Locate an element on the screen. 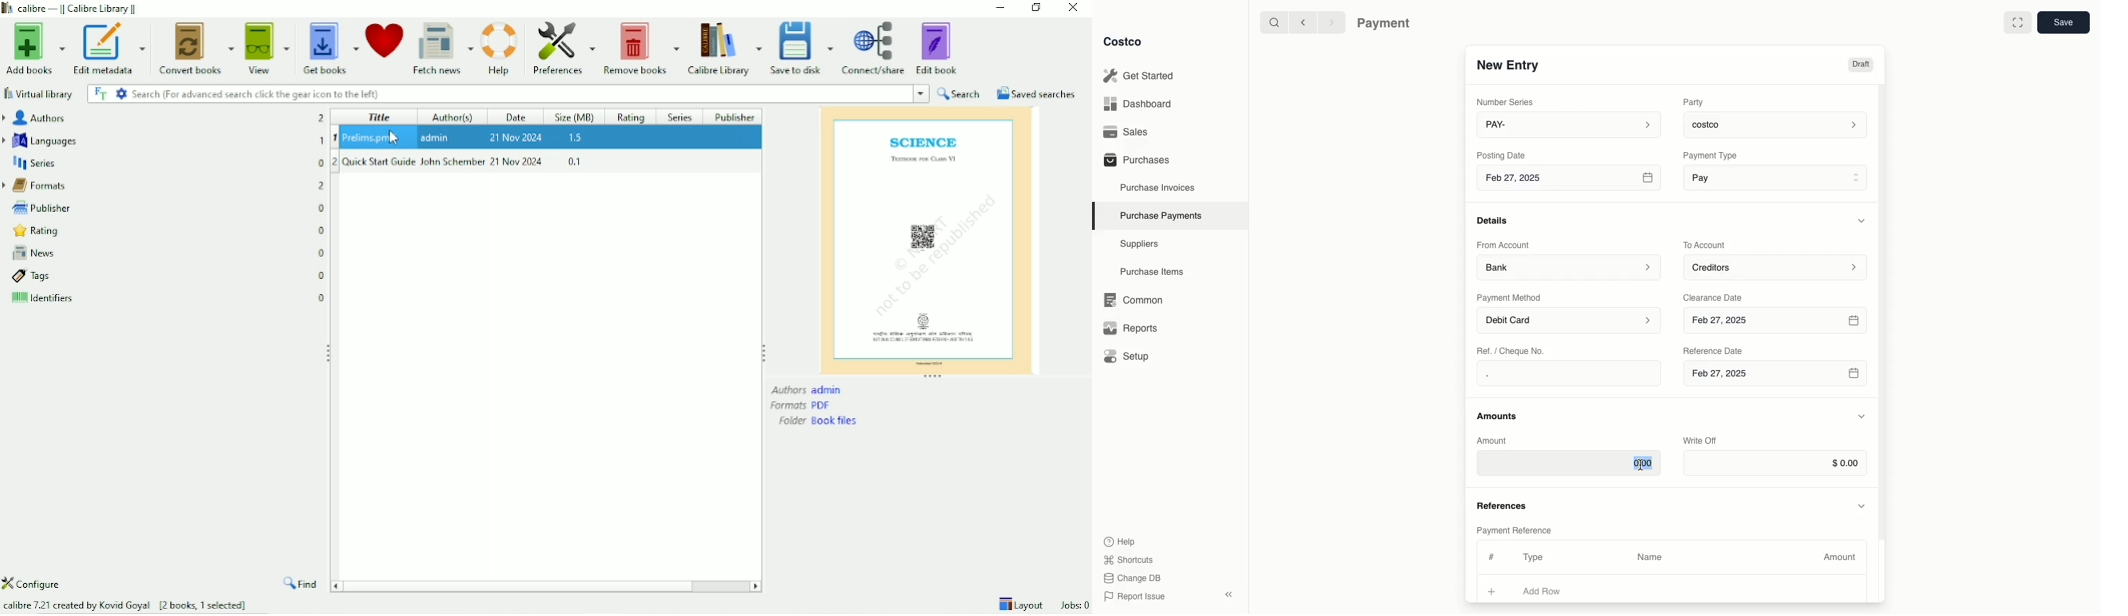  Help is located at coordinates (1119, 540).